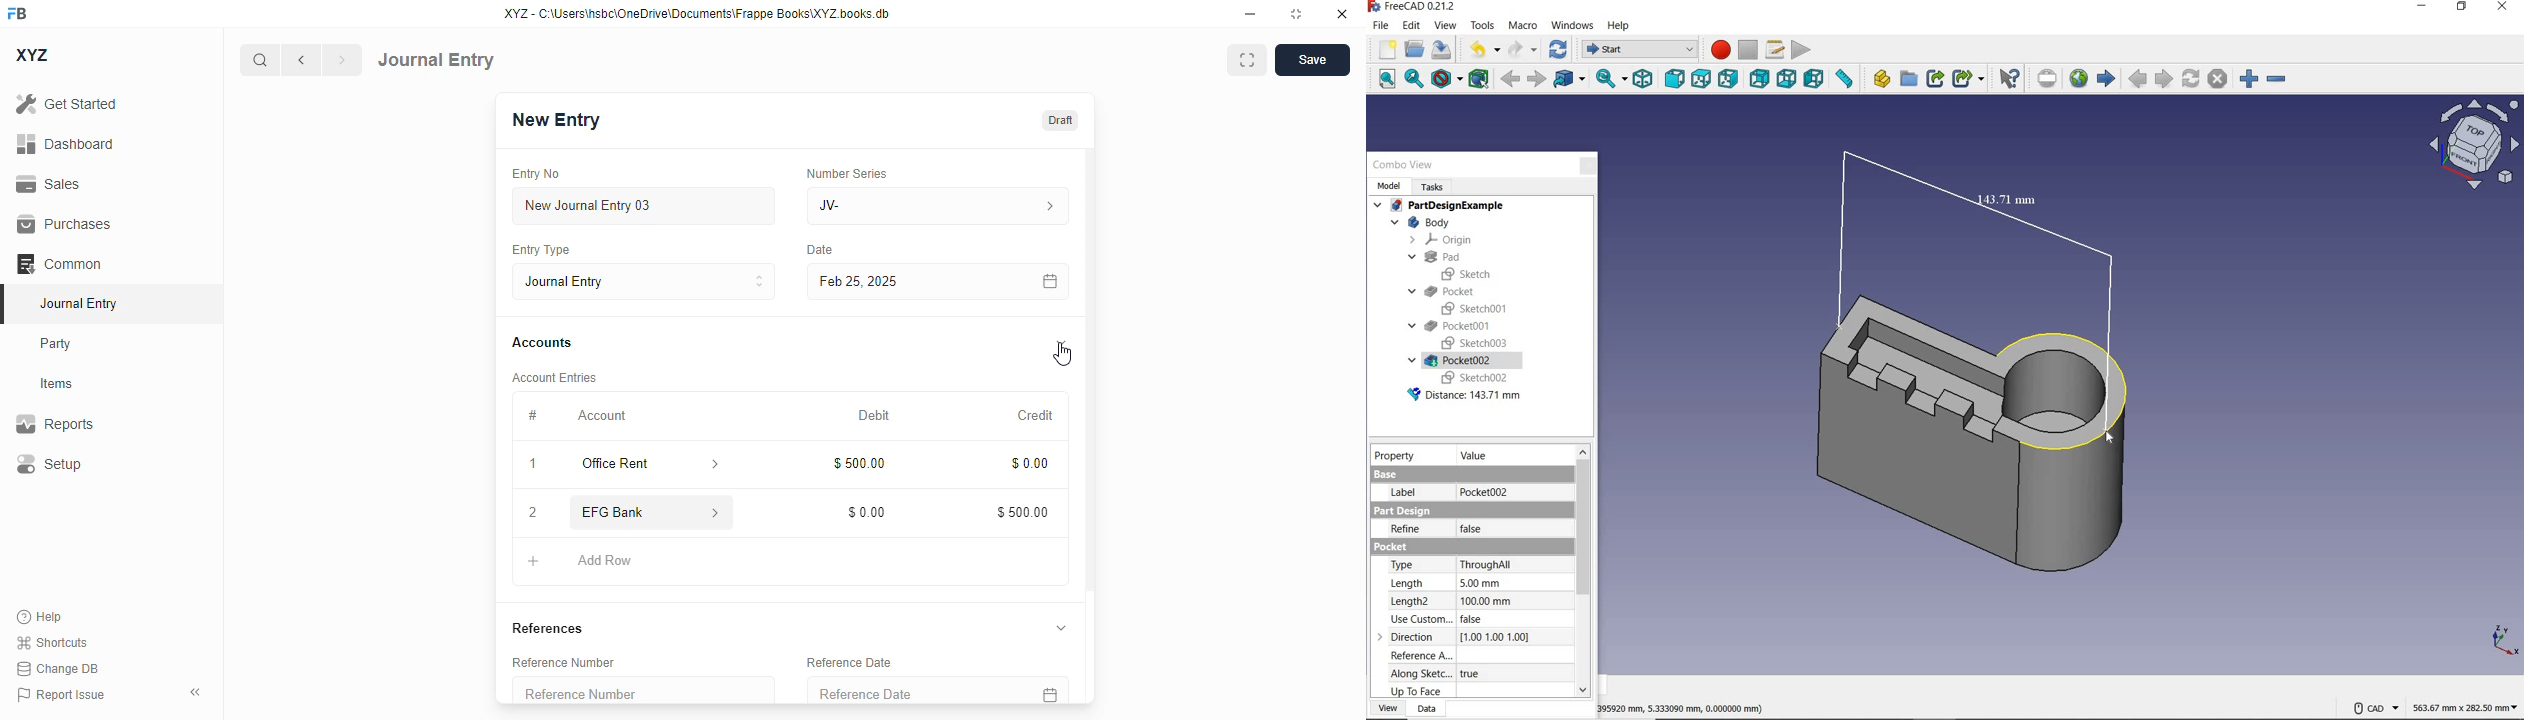  Describe the element at coordinates (56, 344) in the screenshot. I see `party` at that location.